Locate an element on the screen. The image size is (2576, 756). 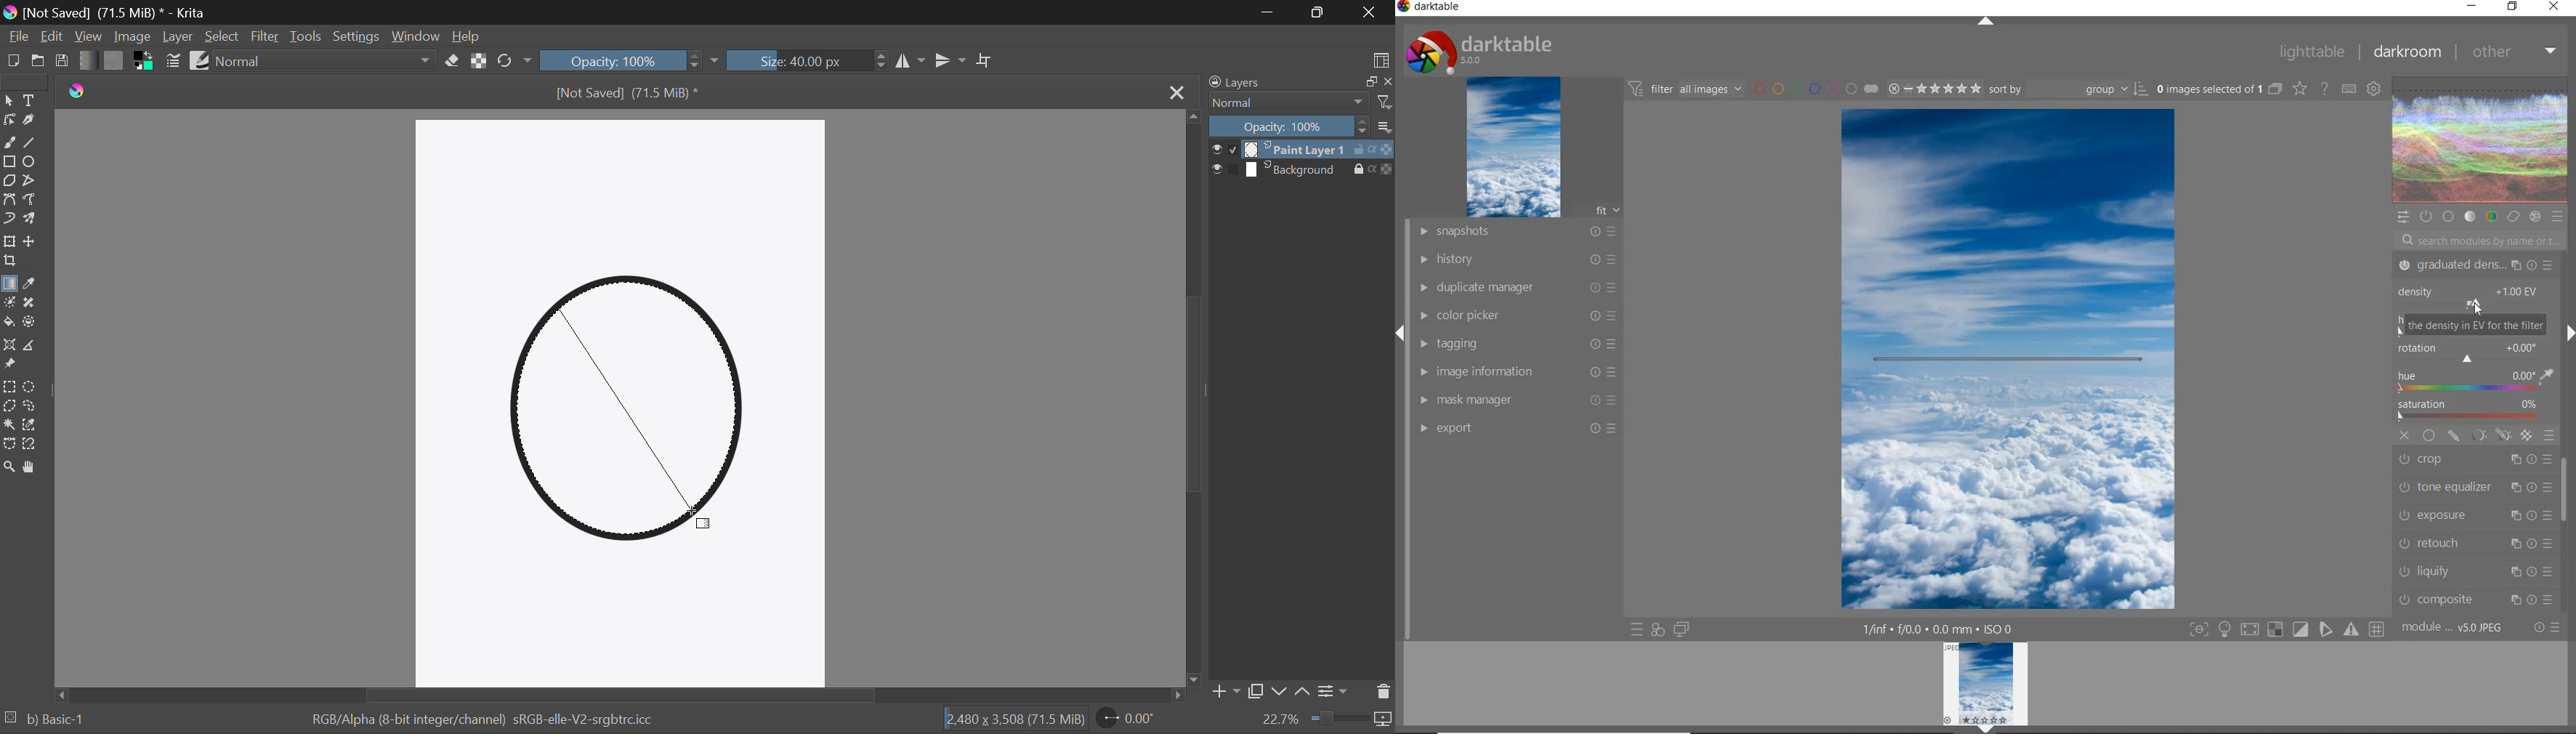
HUE is located at coordinates (2476, 382).